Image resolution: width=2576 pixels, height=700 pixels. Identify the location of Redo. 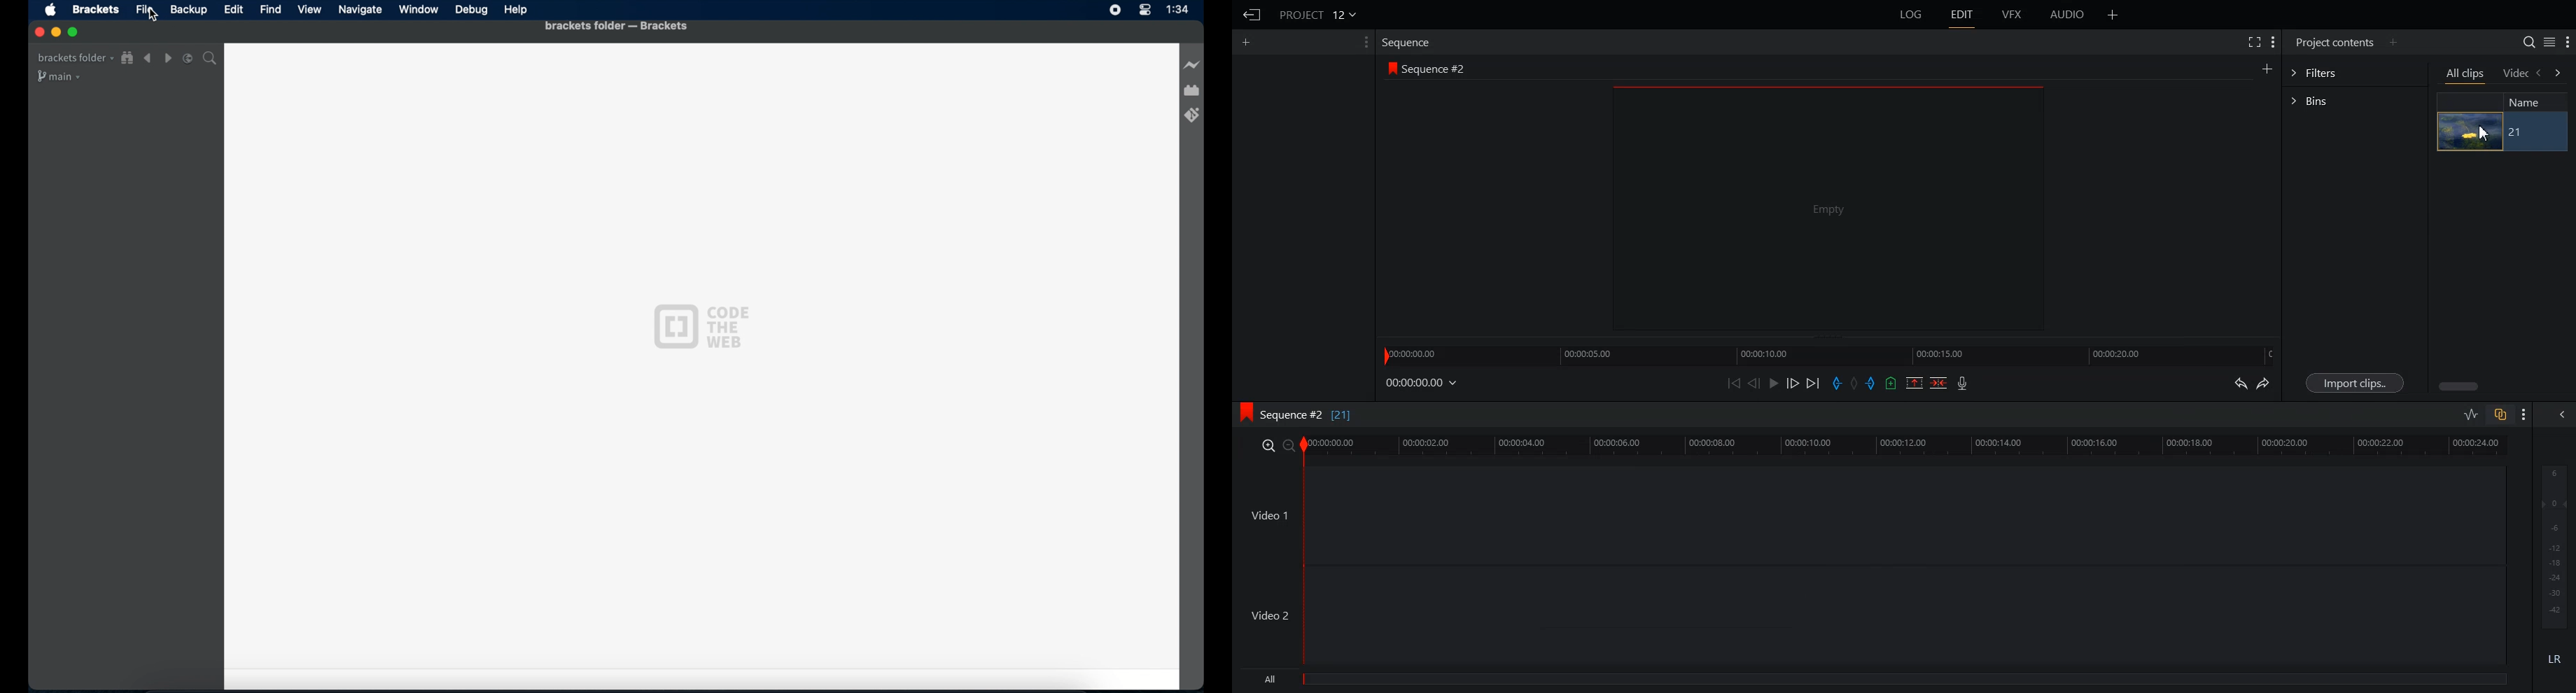
(2265, 384).